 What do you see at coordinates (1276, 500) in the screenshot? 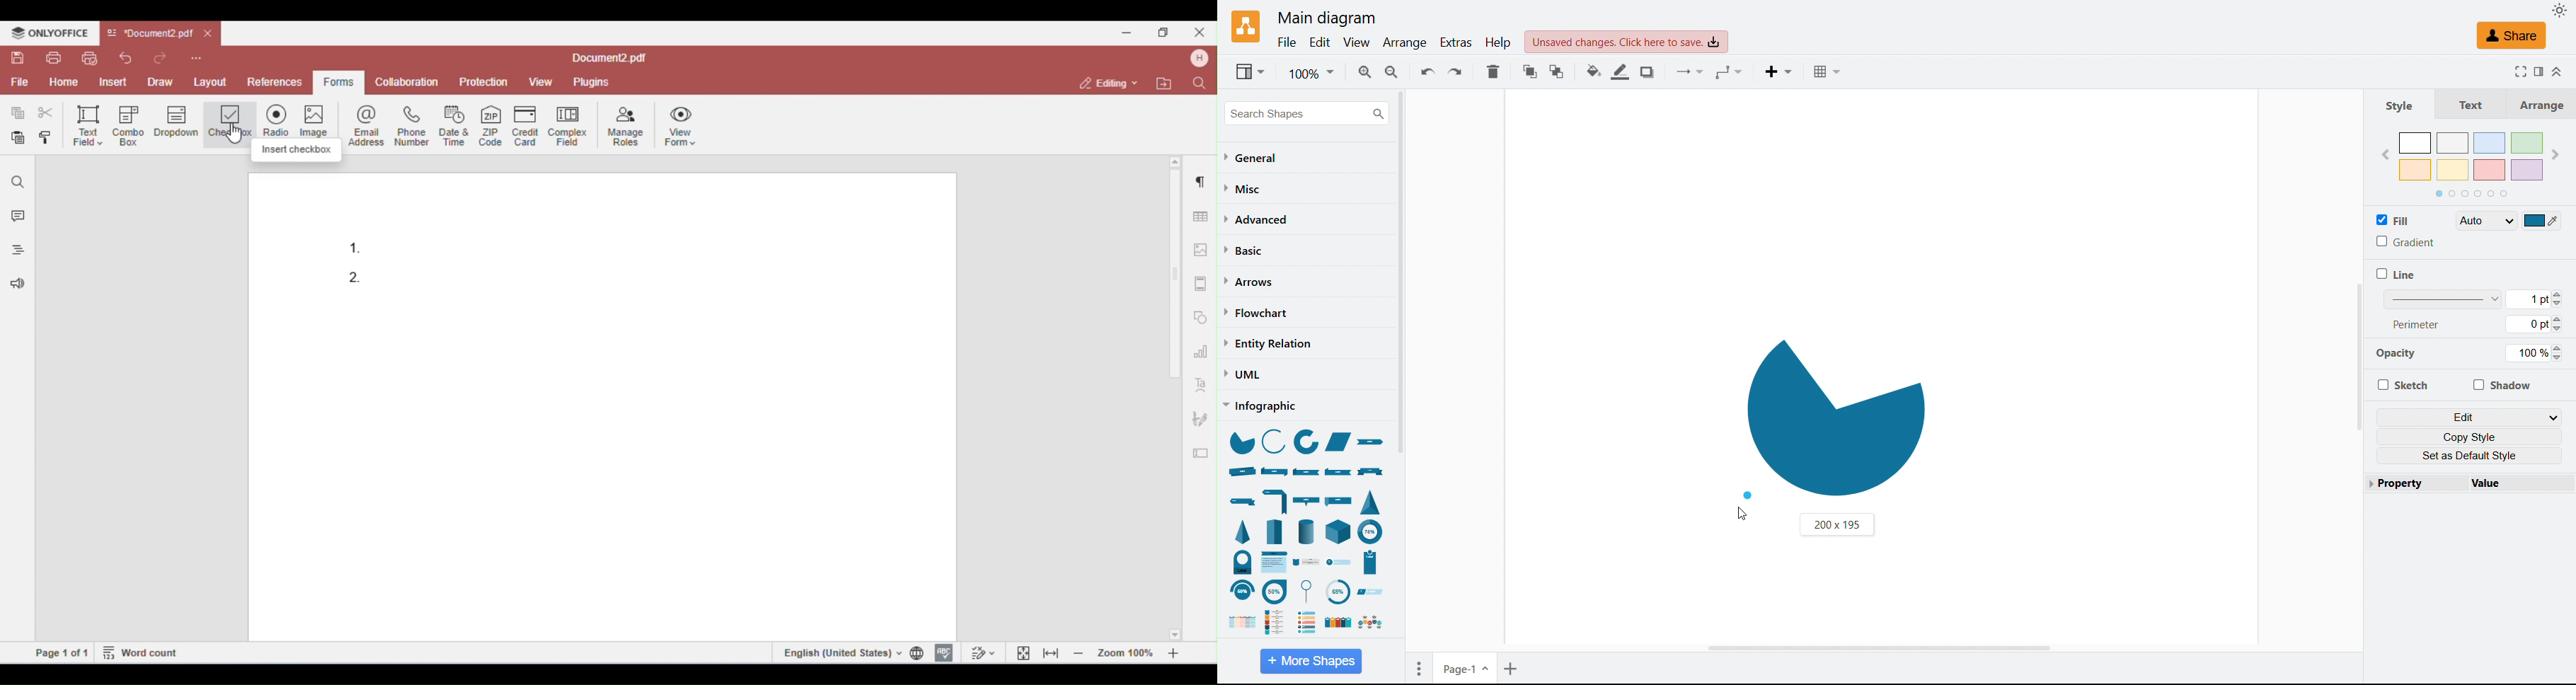
I see `banner half fold` at bounding box center [1276, 500].